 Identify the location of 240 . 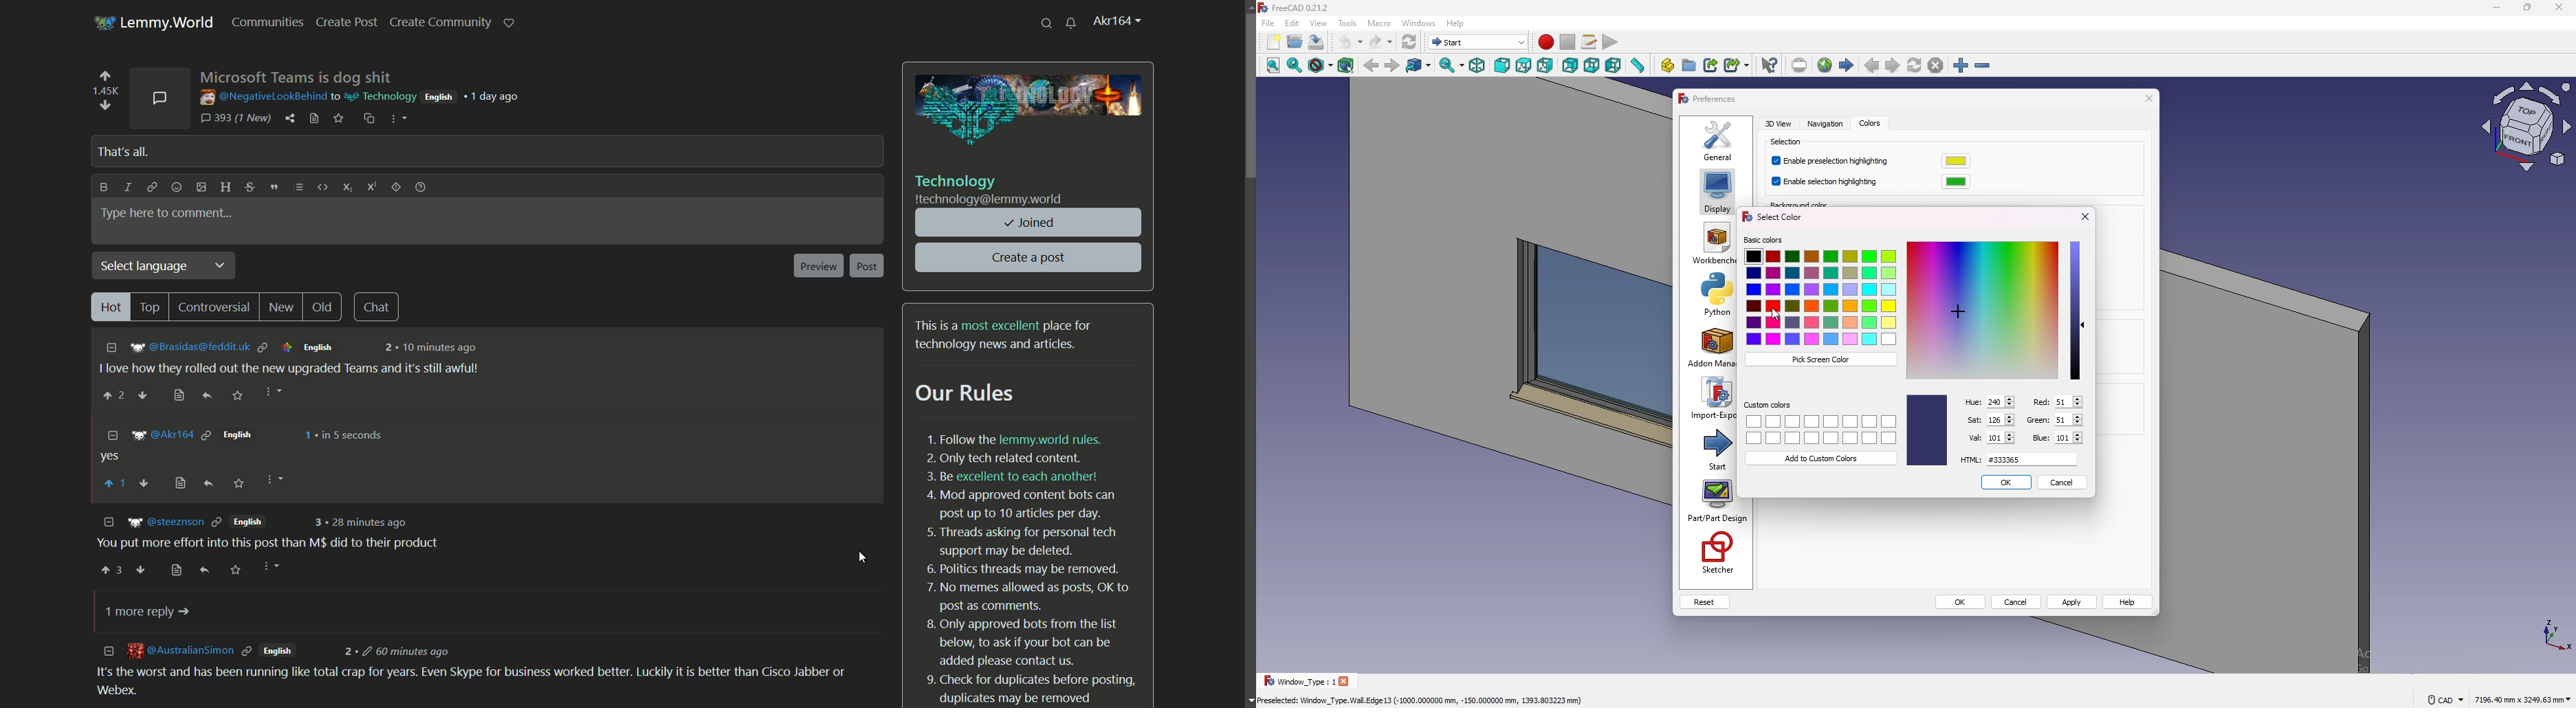
(2000, 401).